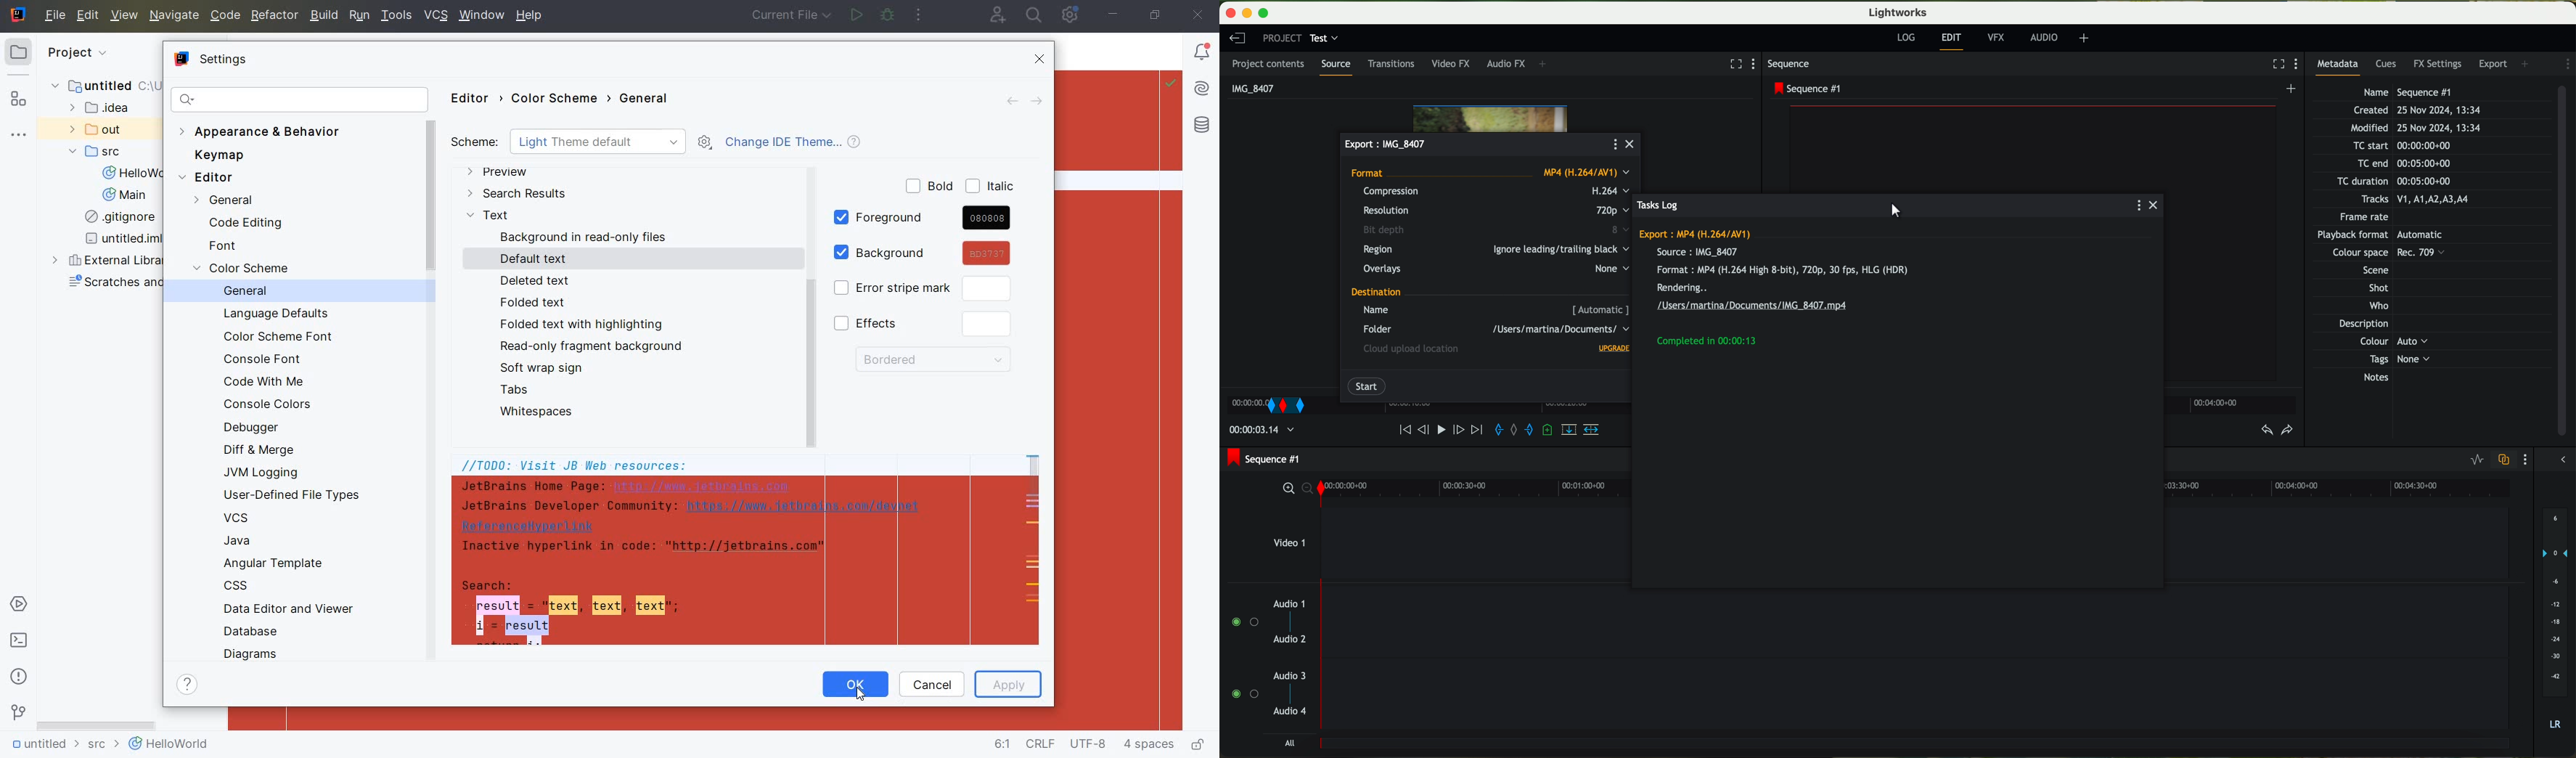 The height and width of the screenshot is (784, 2576). Describe the element at coordinates (1793, 65) in the screenshot. I see `sequence` at that location.